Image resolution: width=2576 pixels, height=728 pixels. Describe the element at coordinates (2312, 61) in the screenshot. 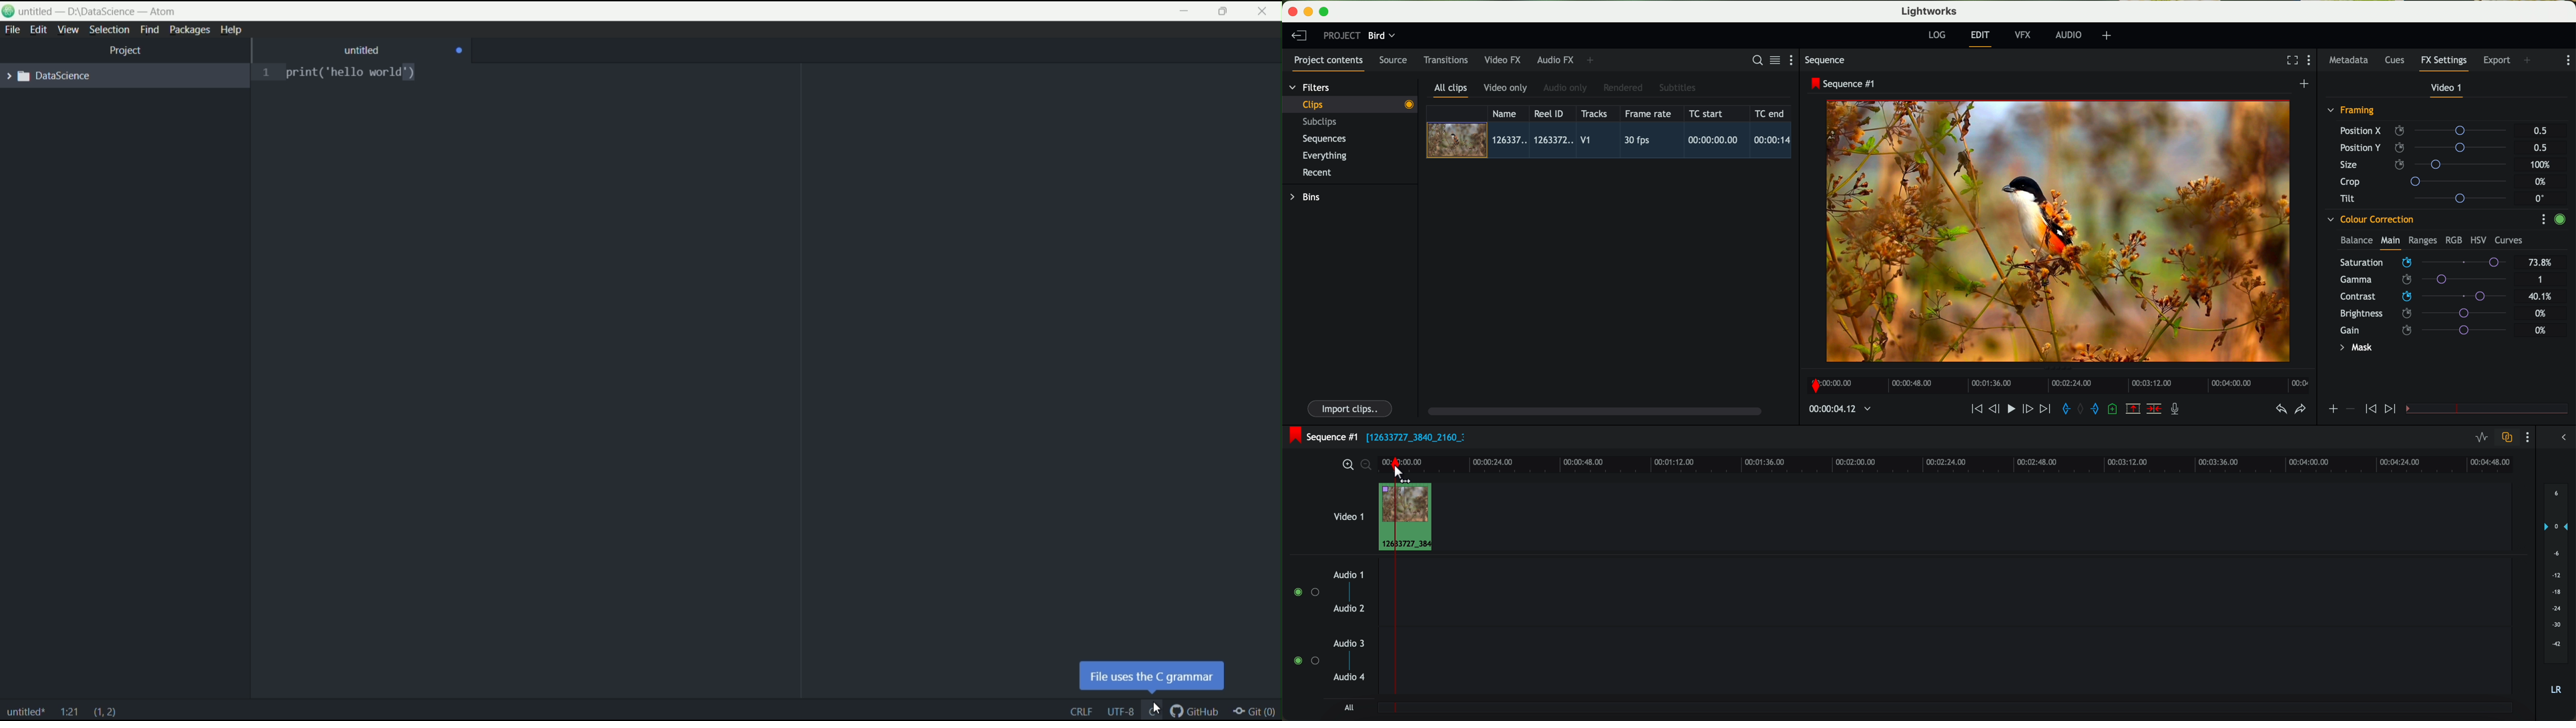

I see `show settings menu` at that location.